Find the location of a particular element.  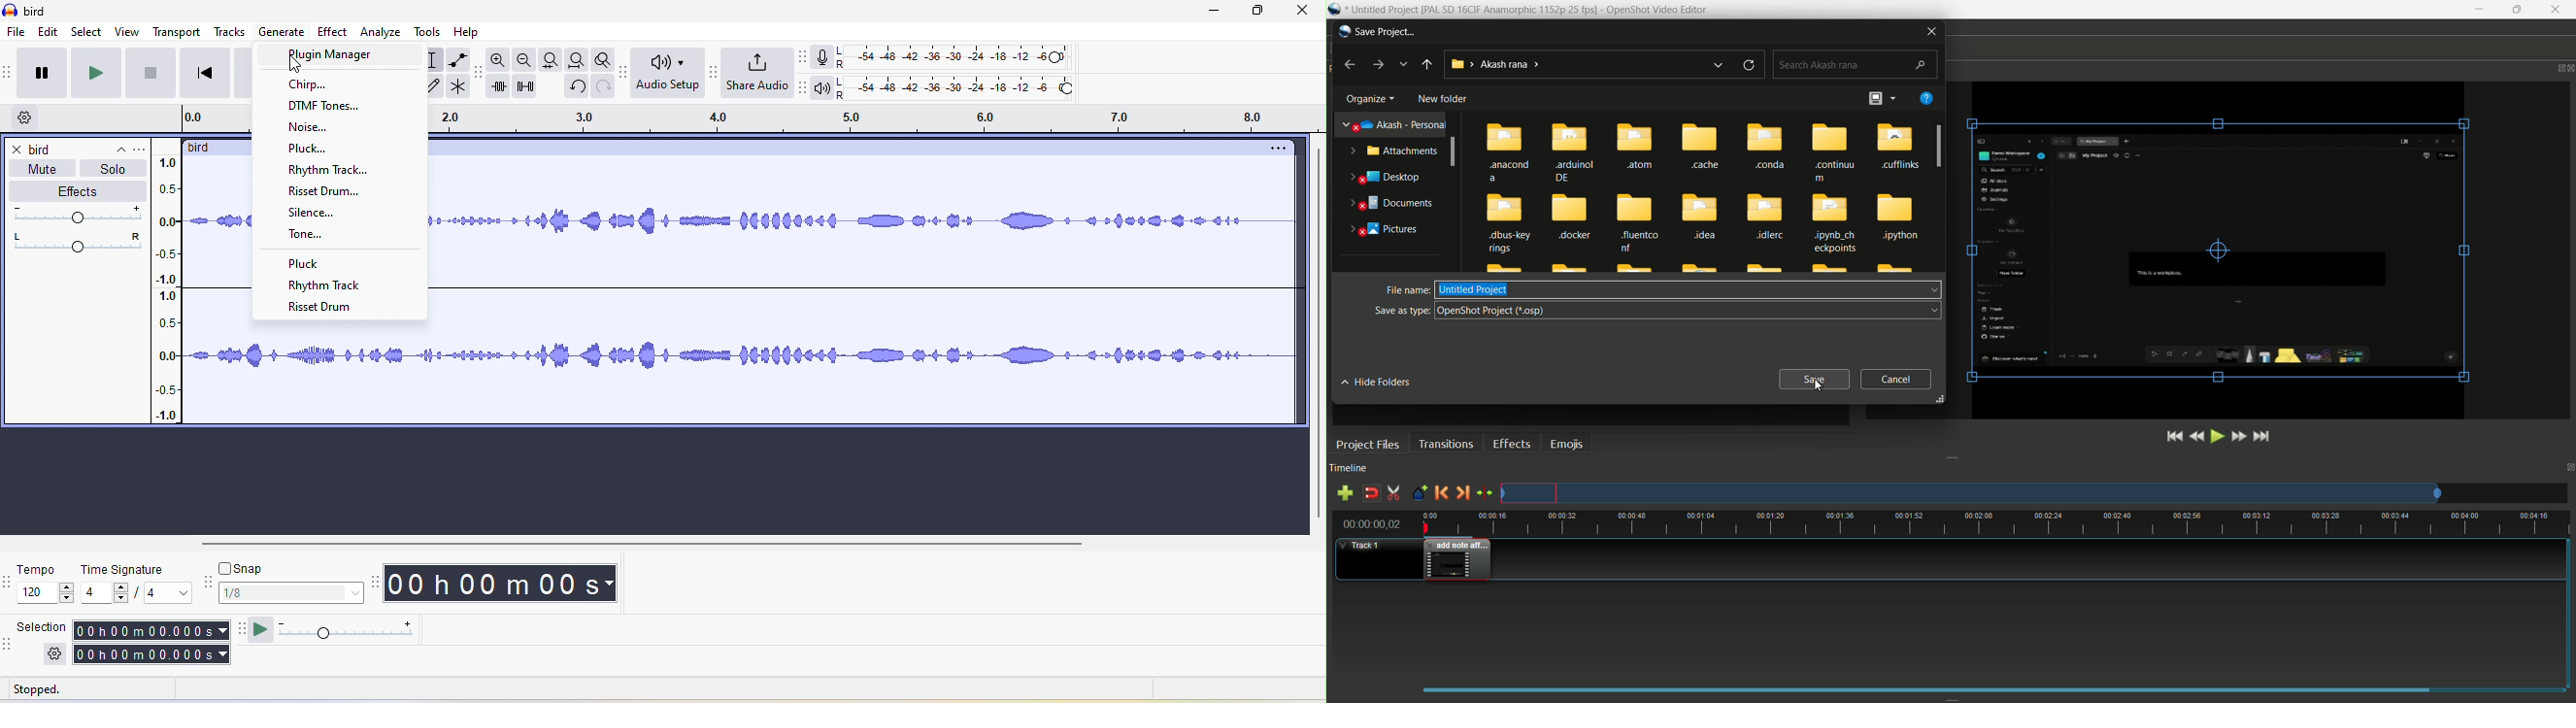

dtmf tones is located at coordinates (338, 106).